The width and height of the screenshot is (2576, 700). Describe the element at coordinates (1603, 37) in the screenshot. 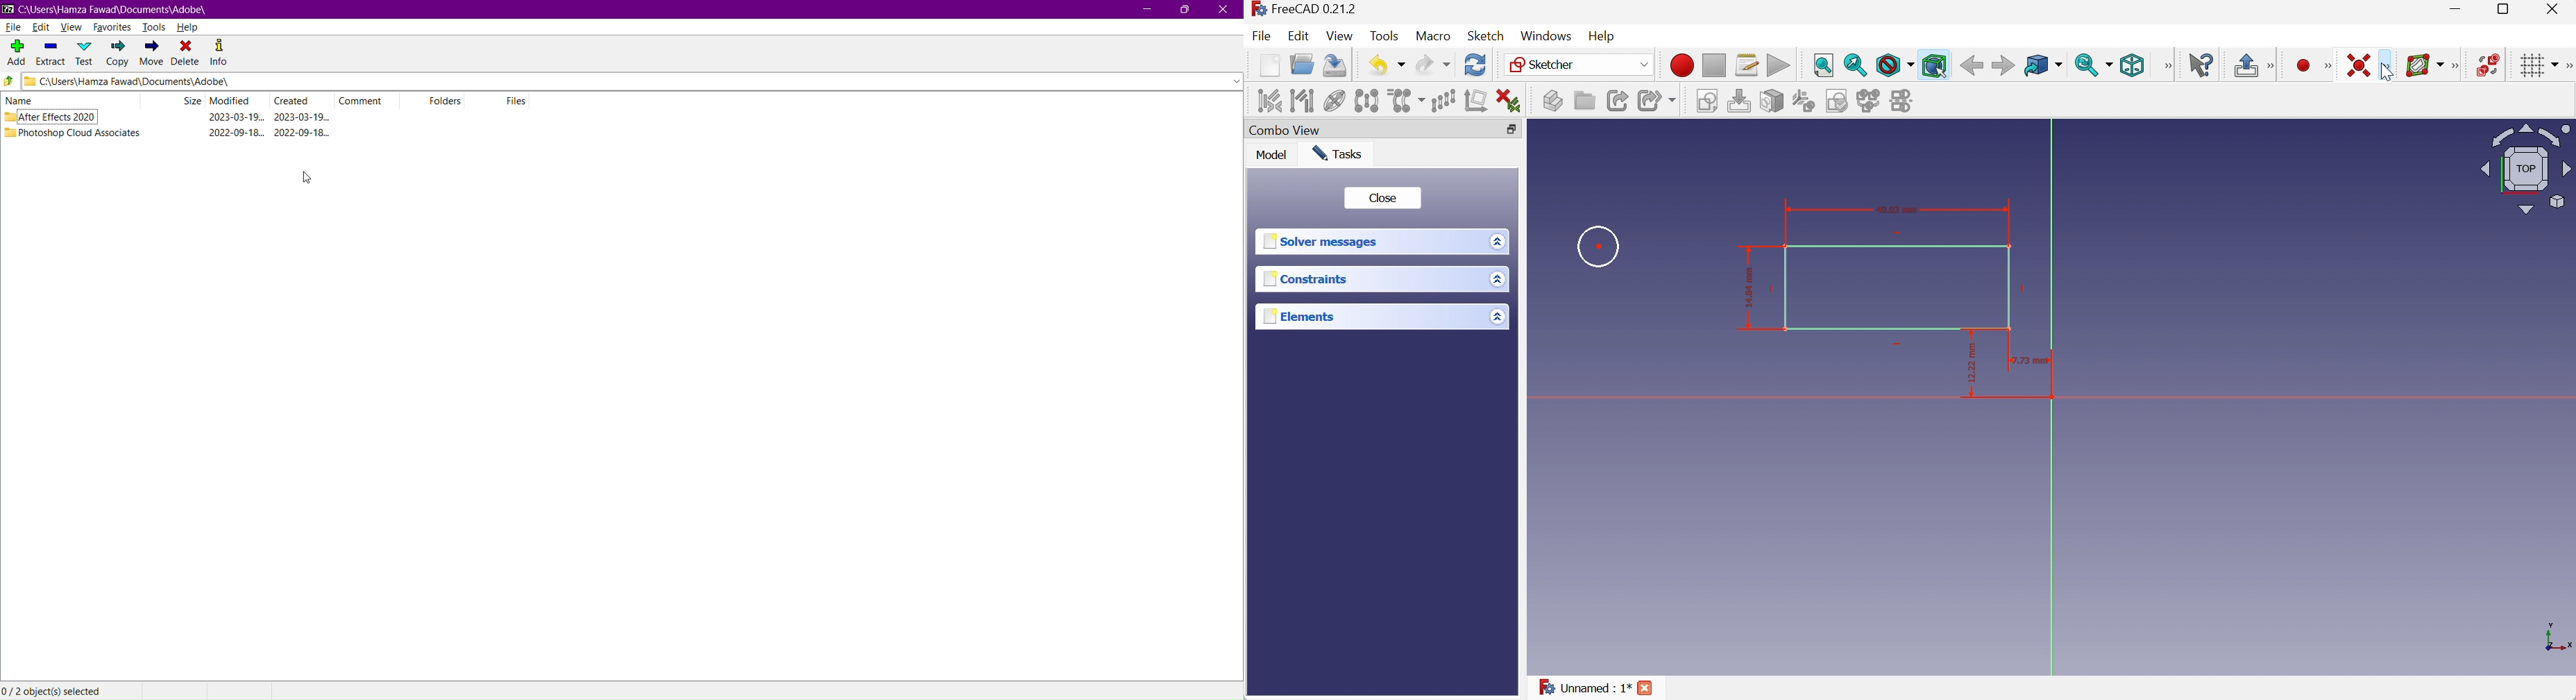

I see `Help` at that location.